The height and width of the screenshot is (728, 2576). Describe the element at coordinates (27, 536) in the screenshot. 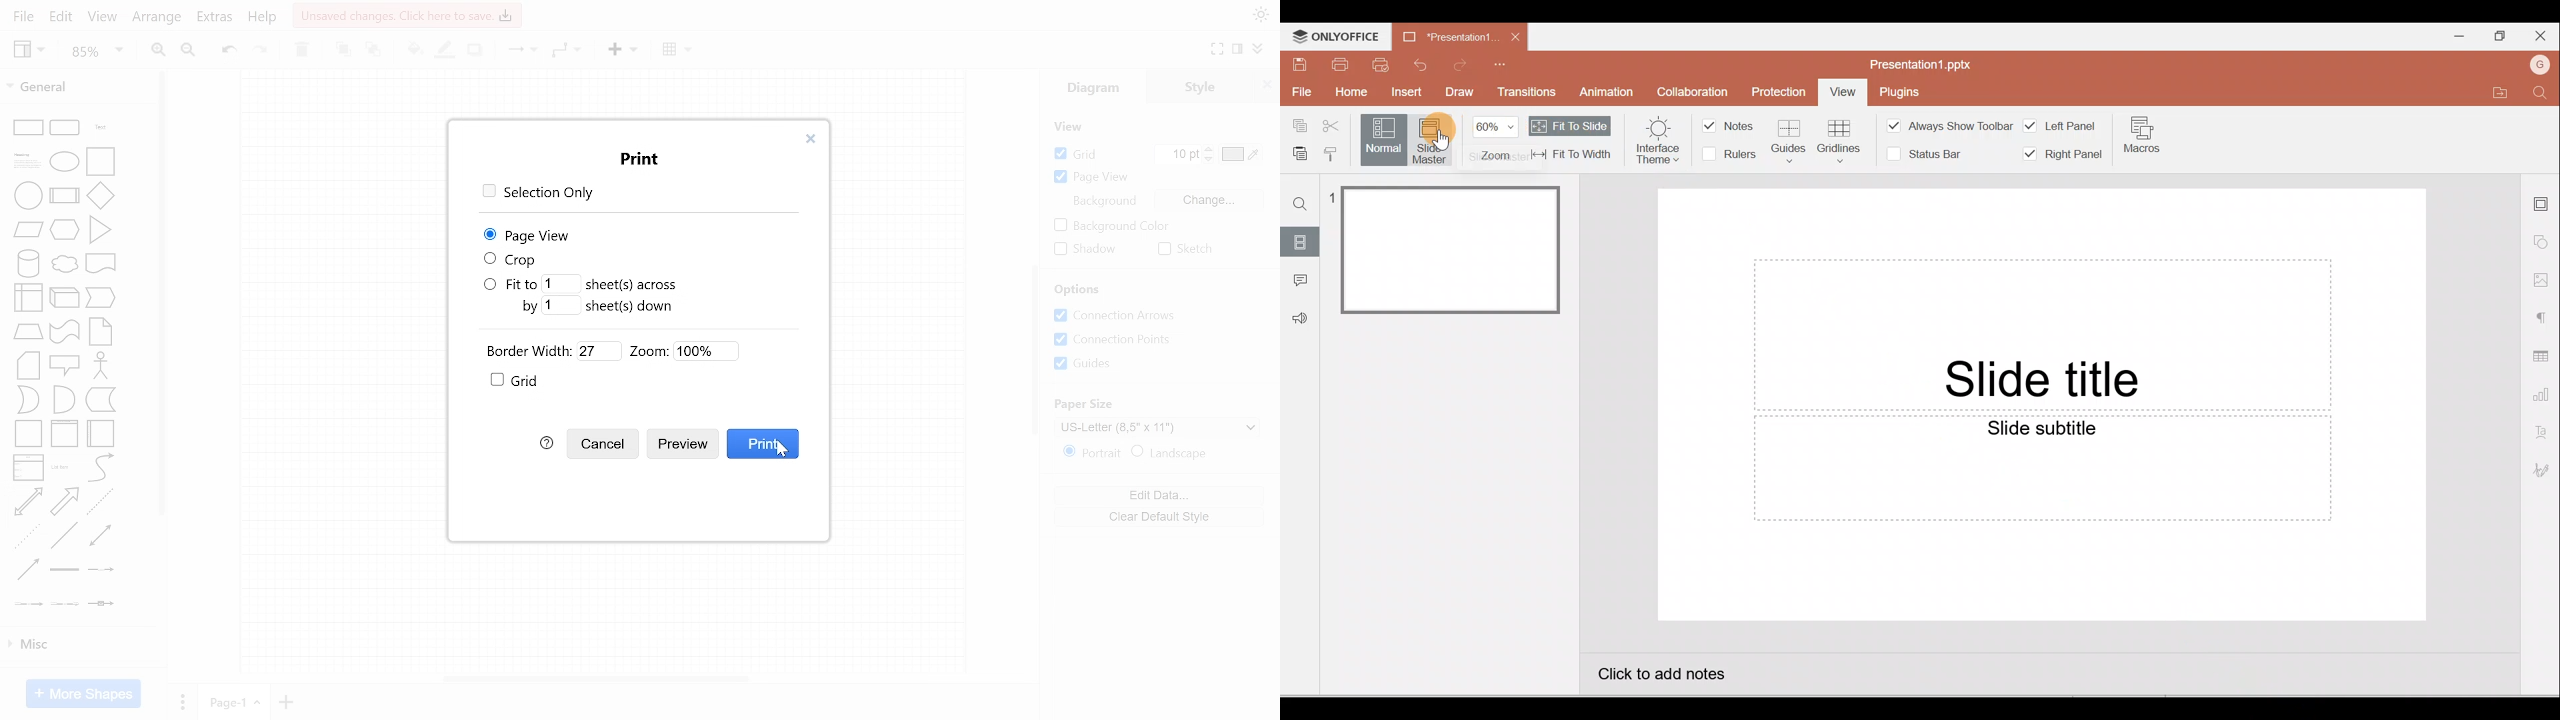

I see `Dotted line` at that location.